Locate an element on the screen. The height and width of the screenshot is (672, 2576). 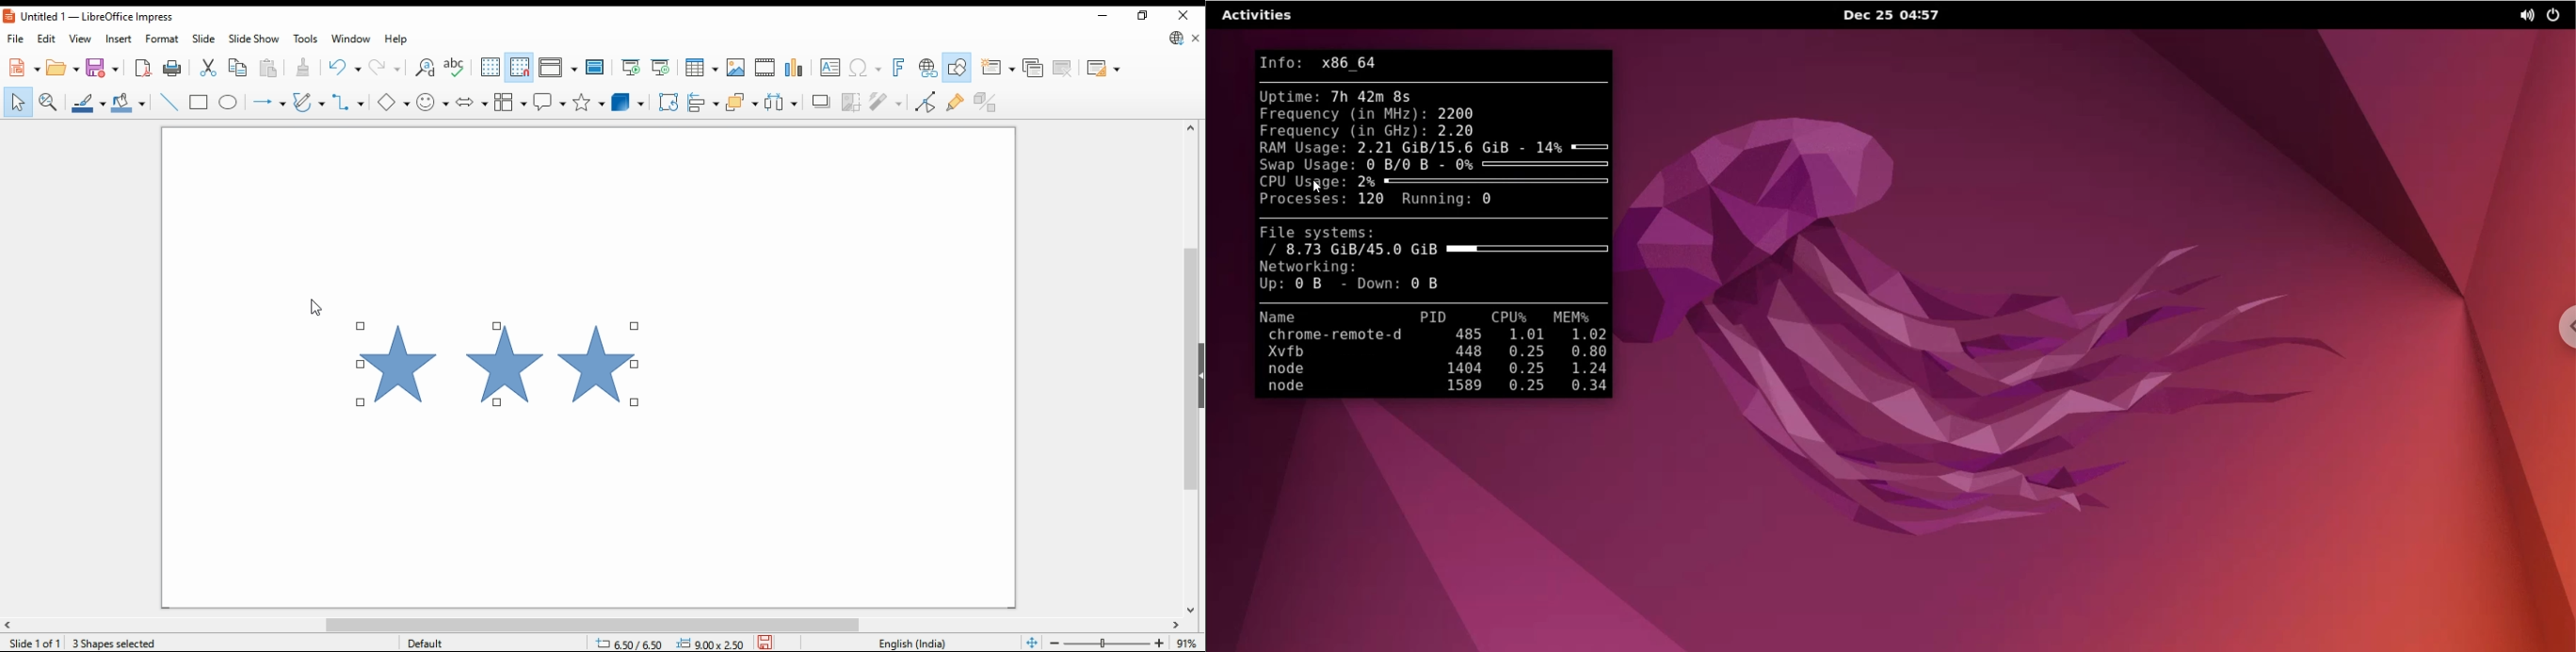
rectangle is located at coordinates (199, 102).